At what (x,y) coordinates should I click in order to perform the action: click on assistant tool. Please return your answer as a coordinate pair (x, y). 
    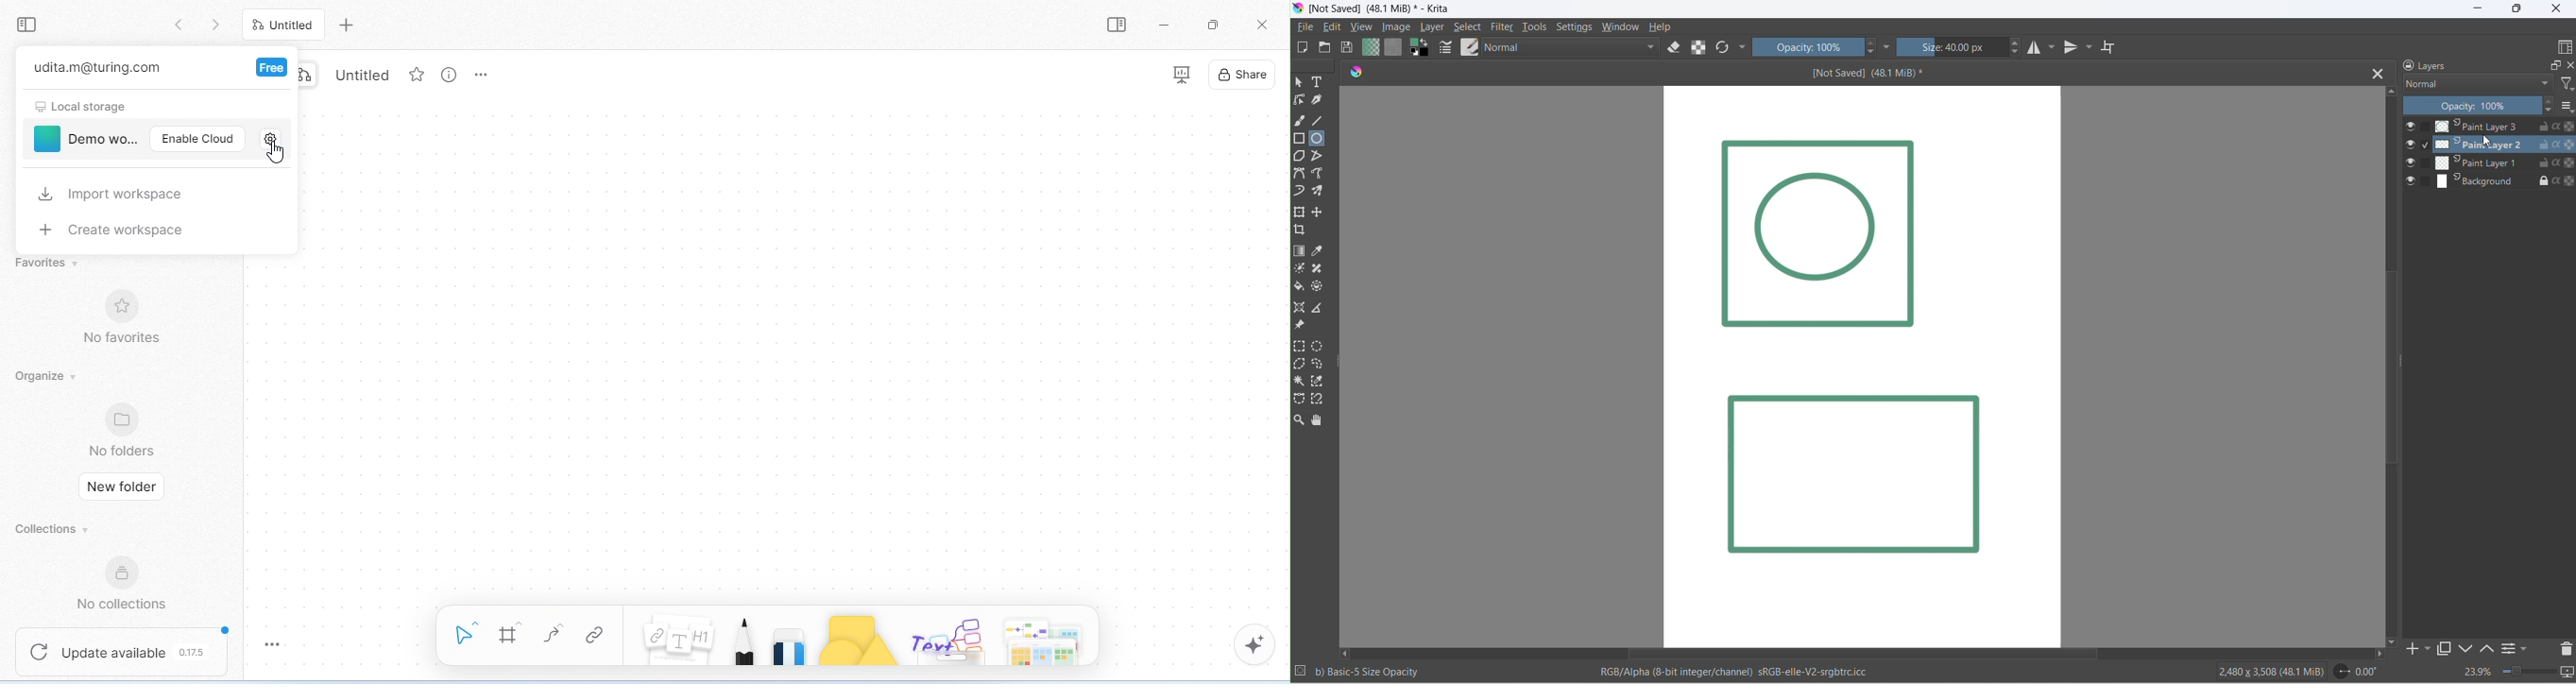
    Looking at the image, I should click on (1300, 308).